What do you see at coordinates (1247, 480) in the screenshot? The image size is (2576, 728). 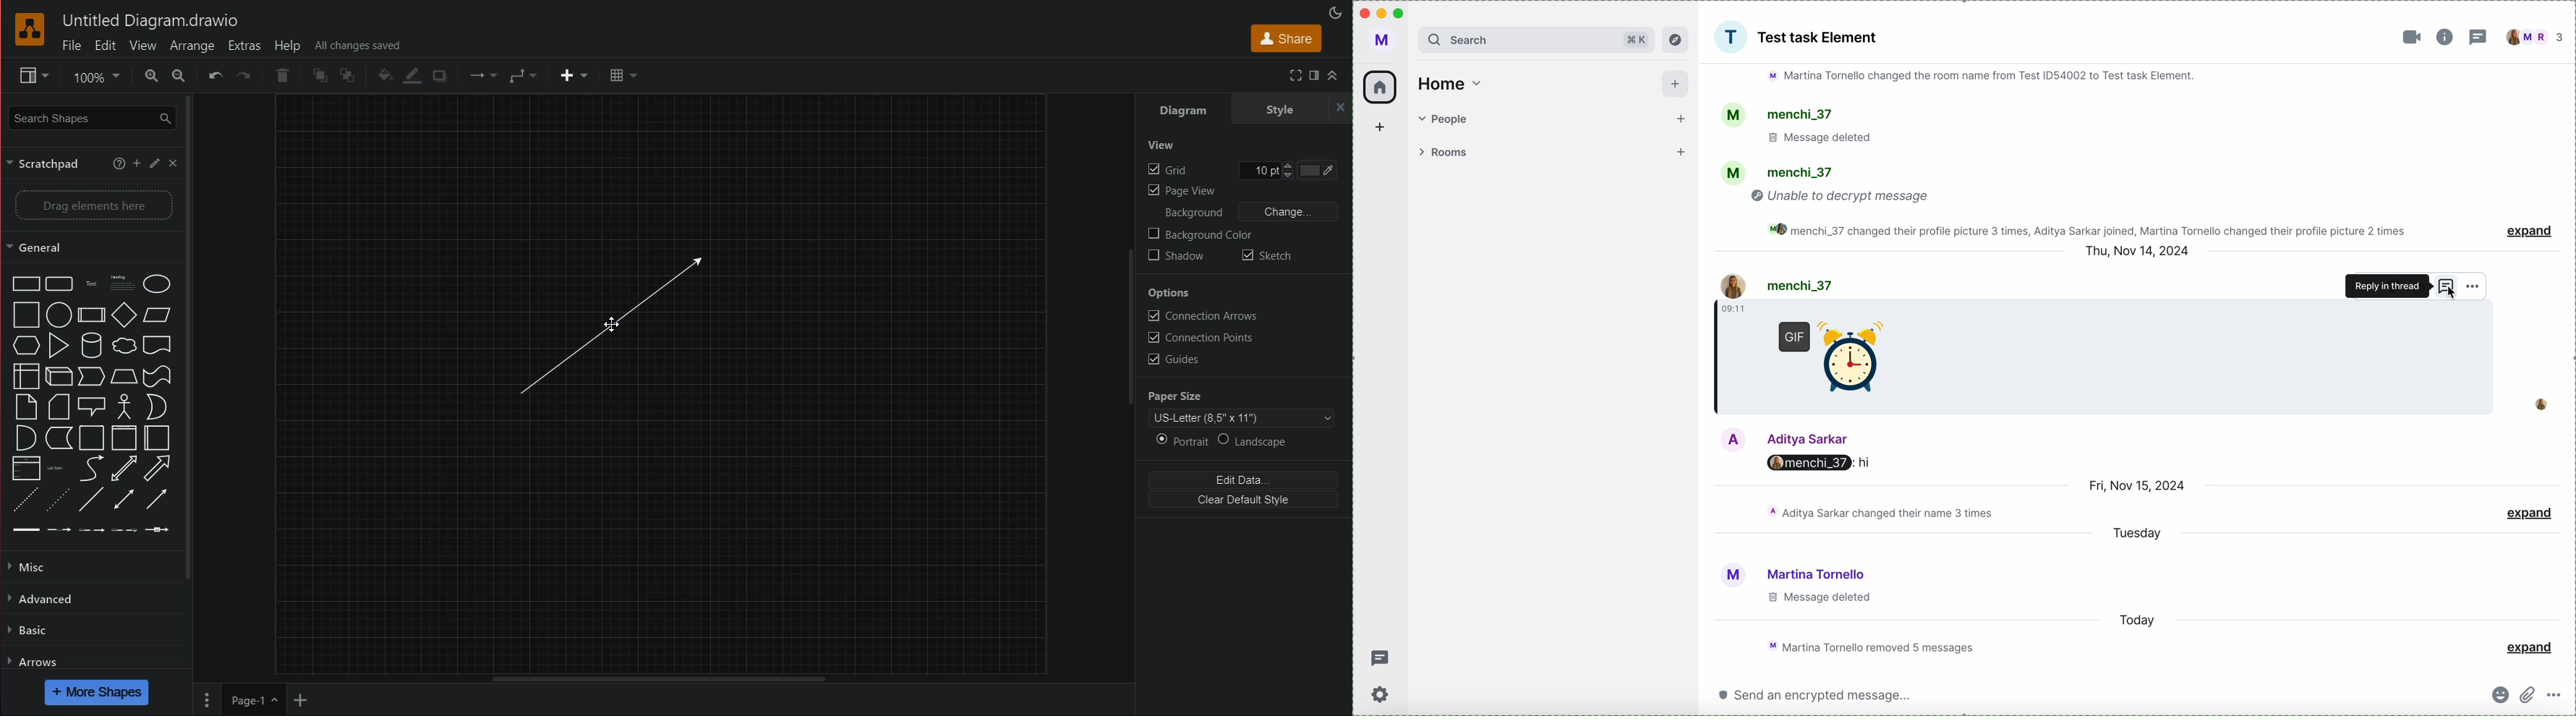 I see `Edit Data` at bounding box center [1247, 480].